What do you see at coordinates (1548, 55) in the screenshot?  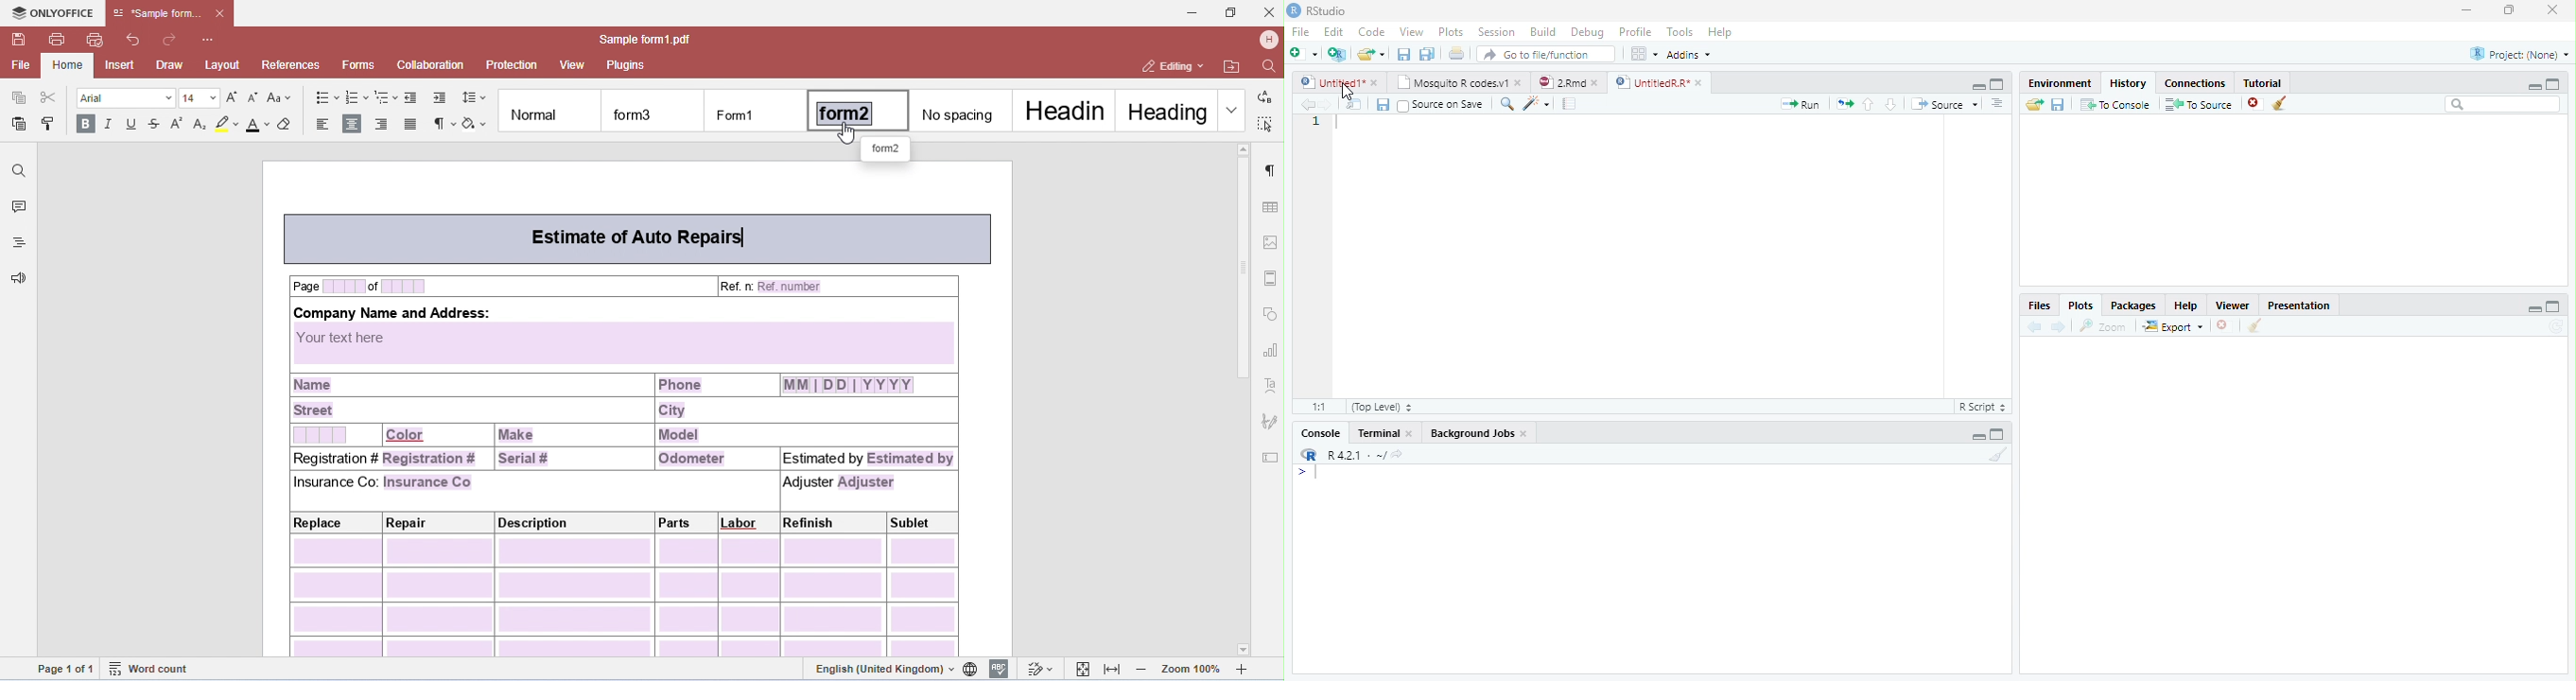 I see `Go to file/function` at bounding box center [1548, 55].